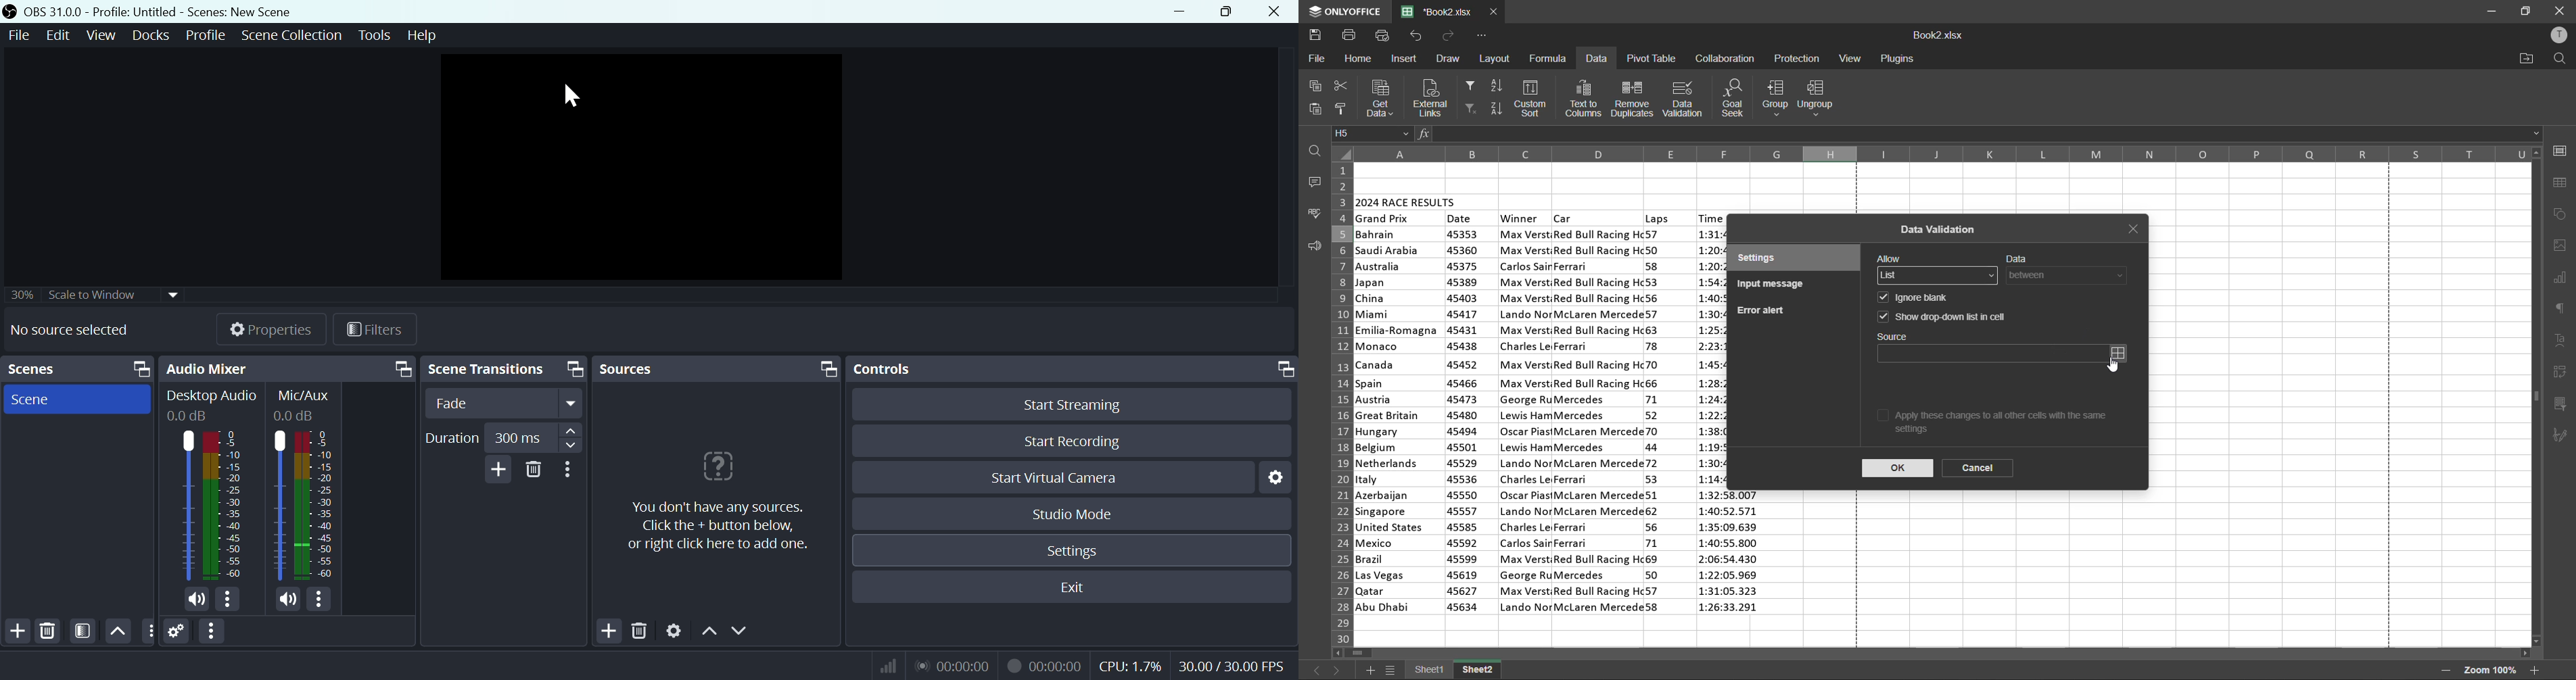 This screenshot has height=700, width=2576. What do you see at coordinates (1896, 337) in the screenshot?
I see `source` at bounding box center [1896, 337].